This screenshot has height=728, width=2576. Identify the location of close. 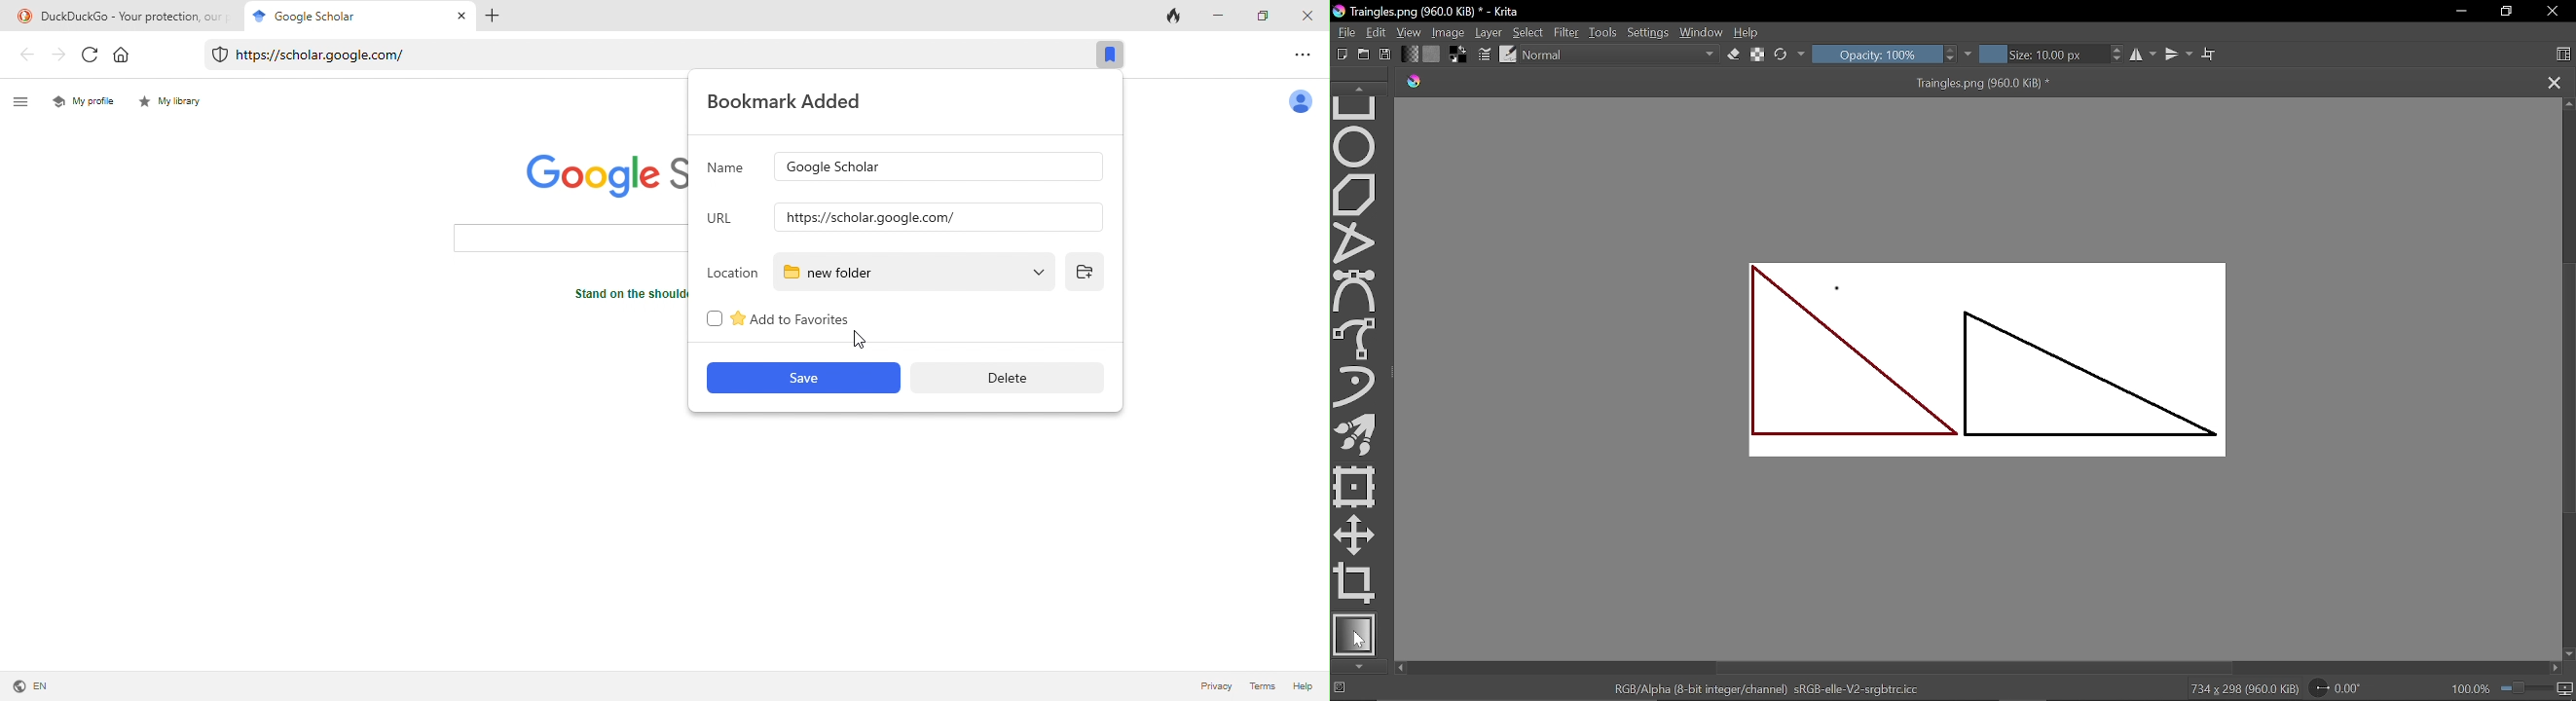
(1310, 15).